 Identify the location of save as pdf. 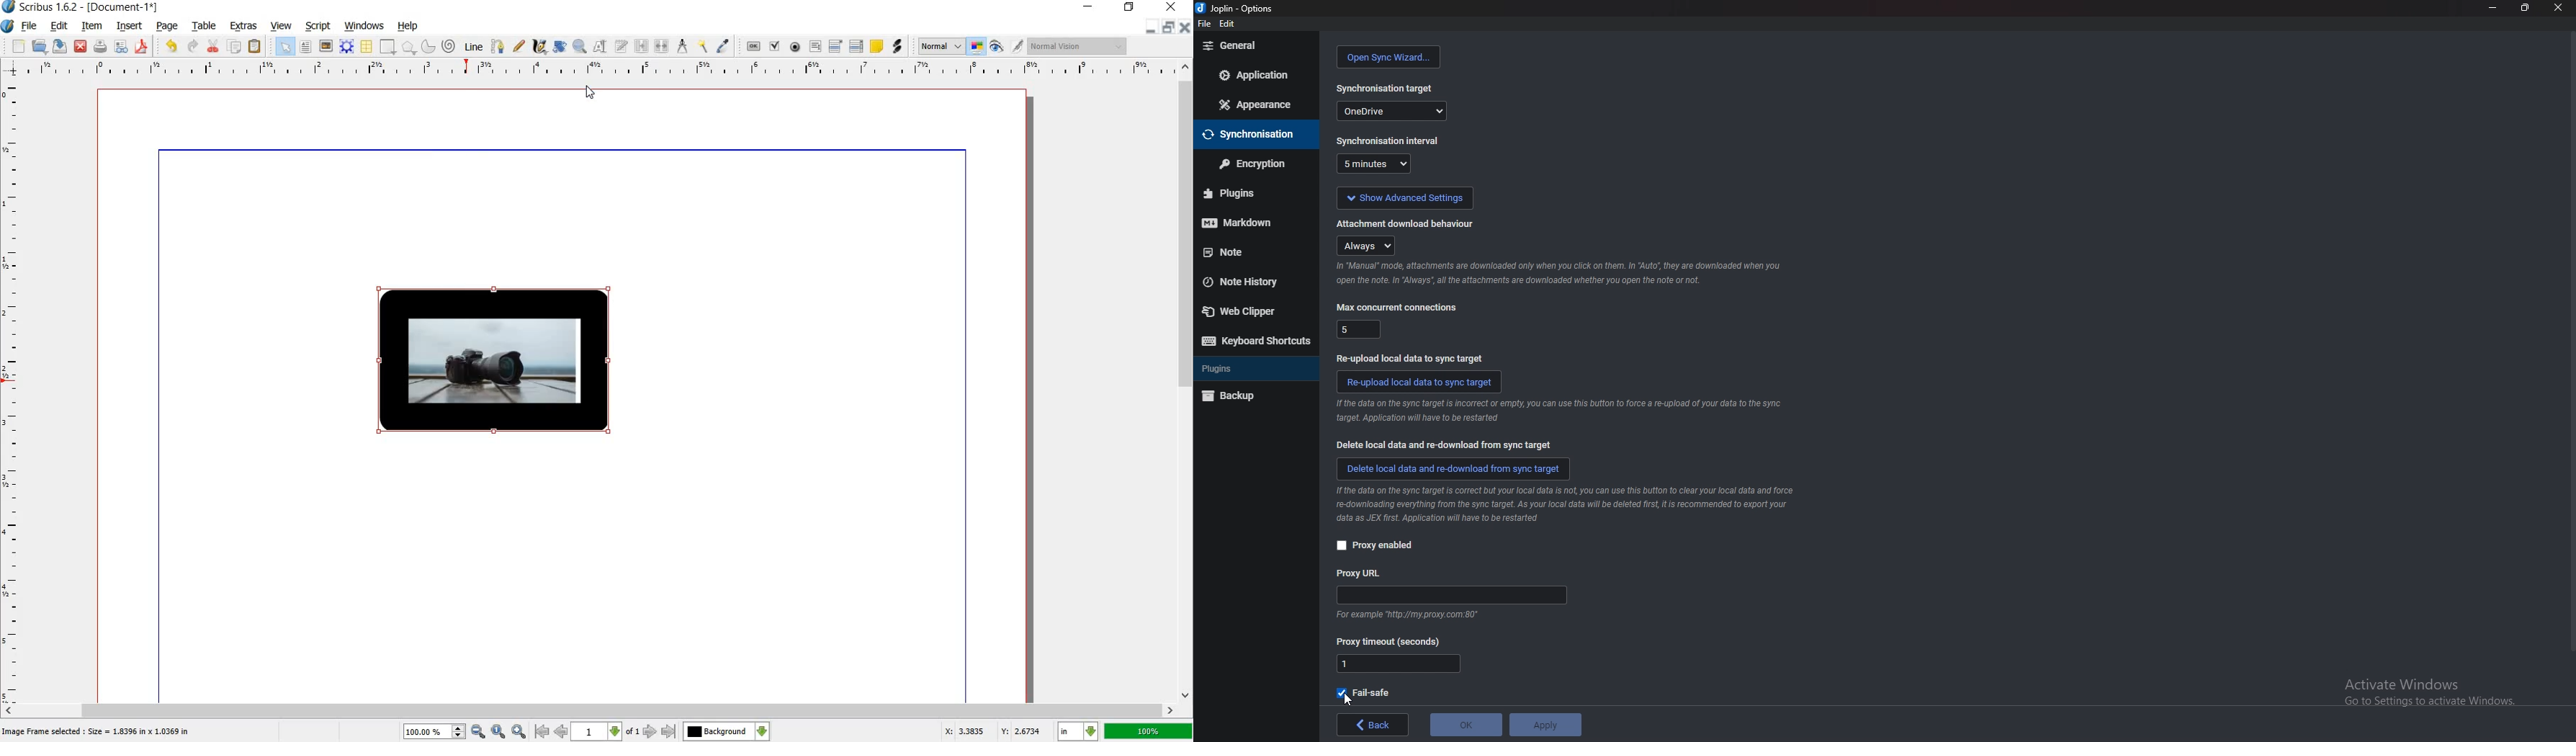
(142, 48).